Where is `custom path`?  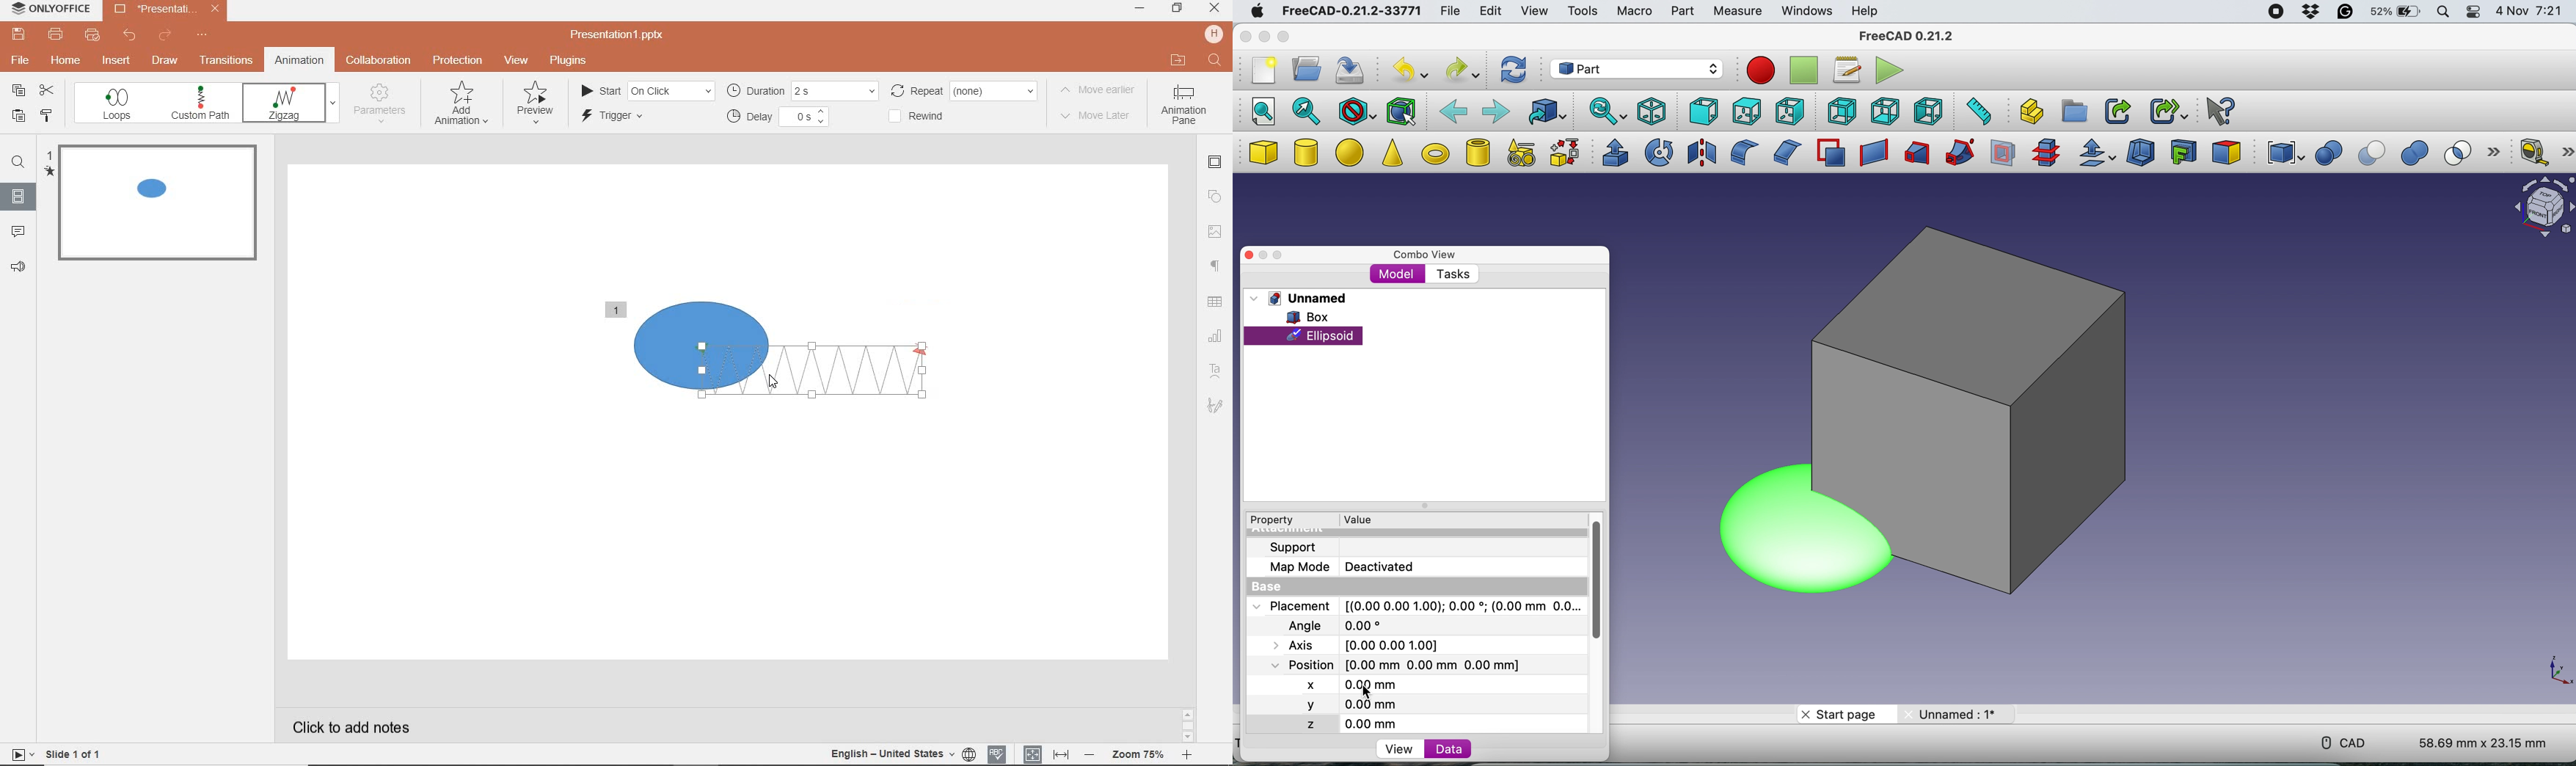
custom path is located at coordinates (203, 105).